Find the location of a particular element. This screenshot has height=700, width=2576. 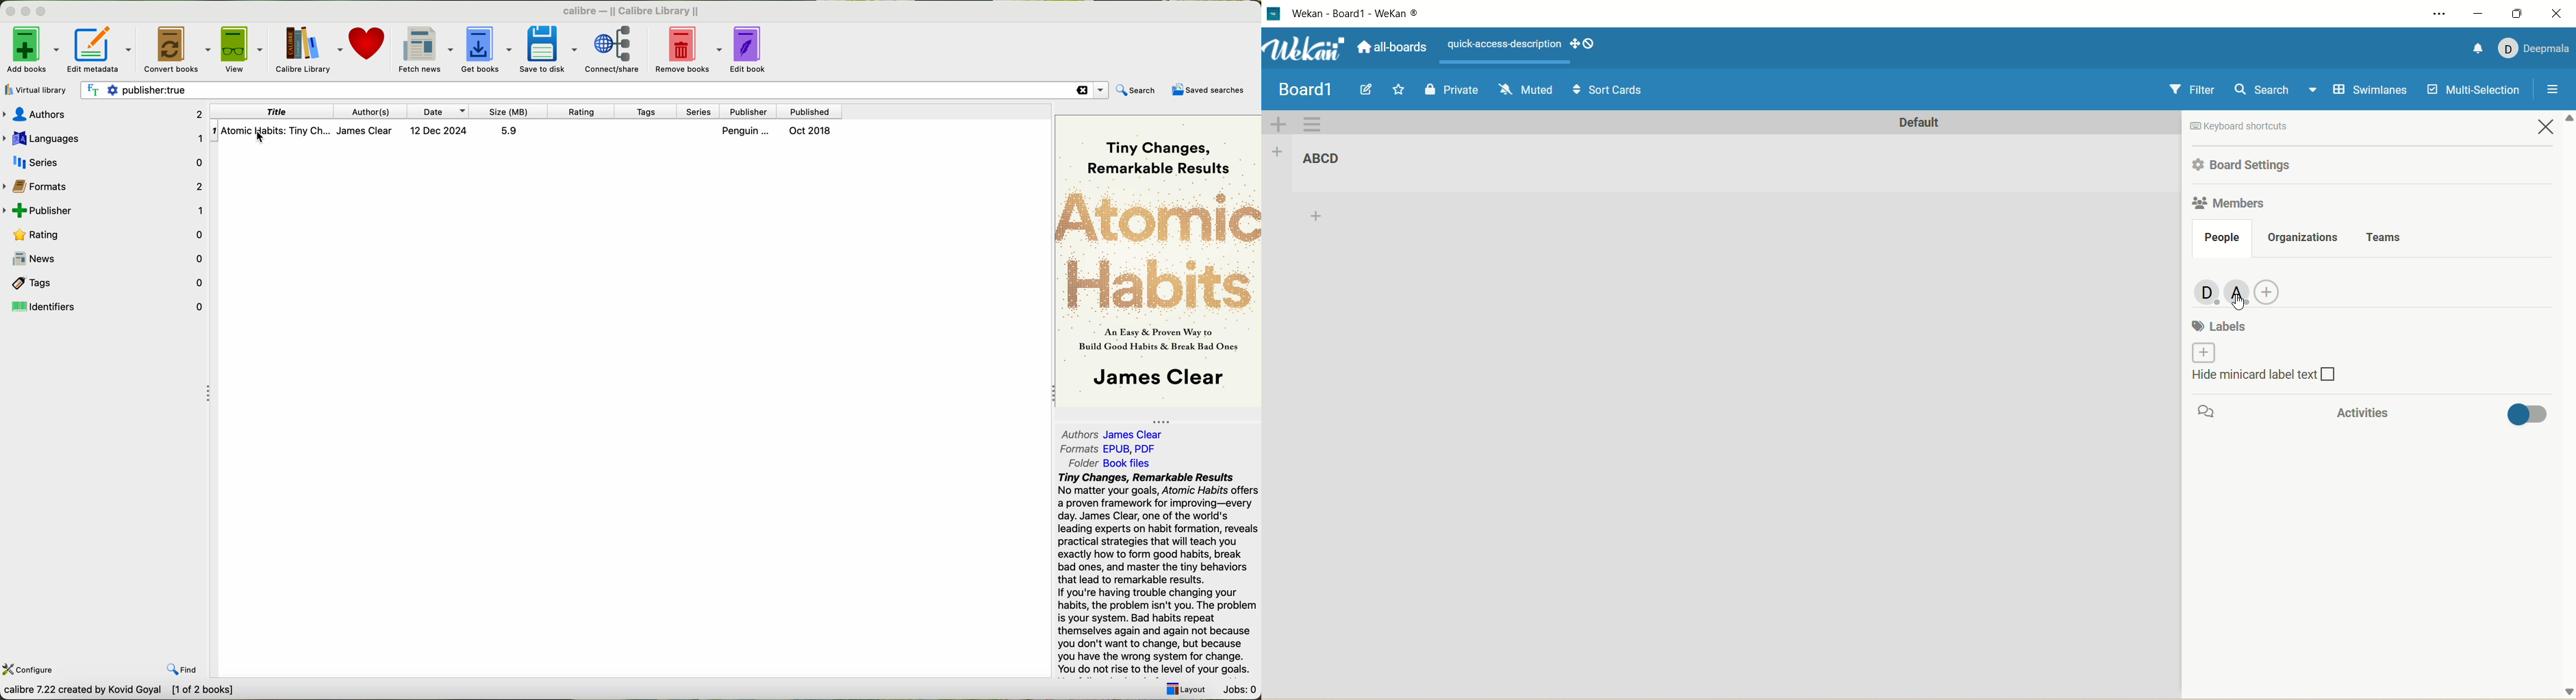

title is located at coordinates (1328, 160).